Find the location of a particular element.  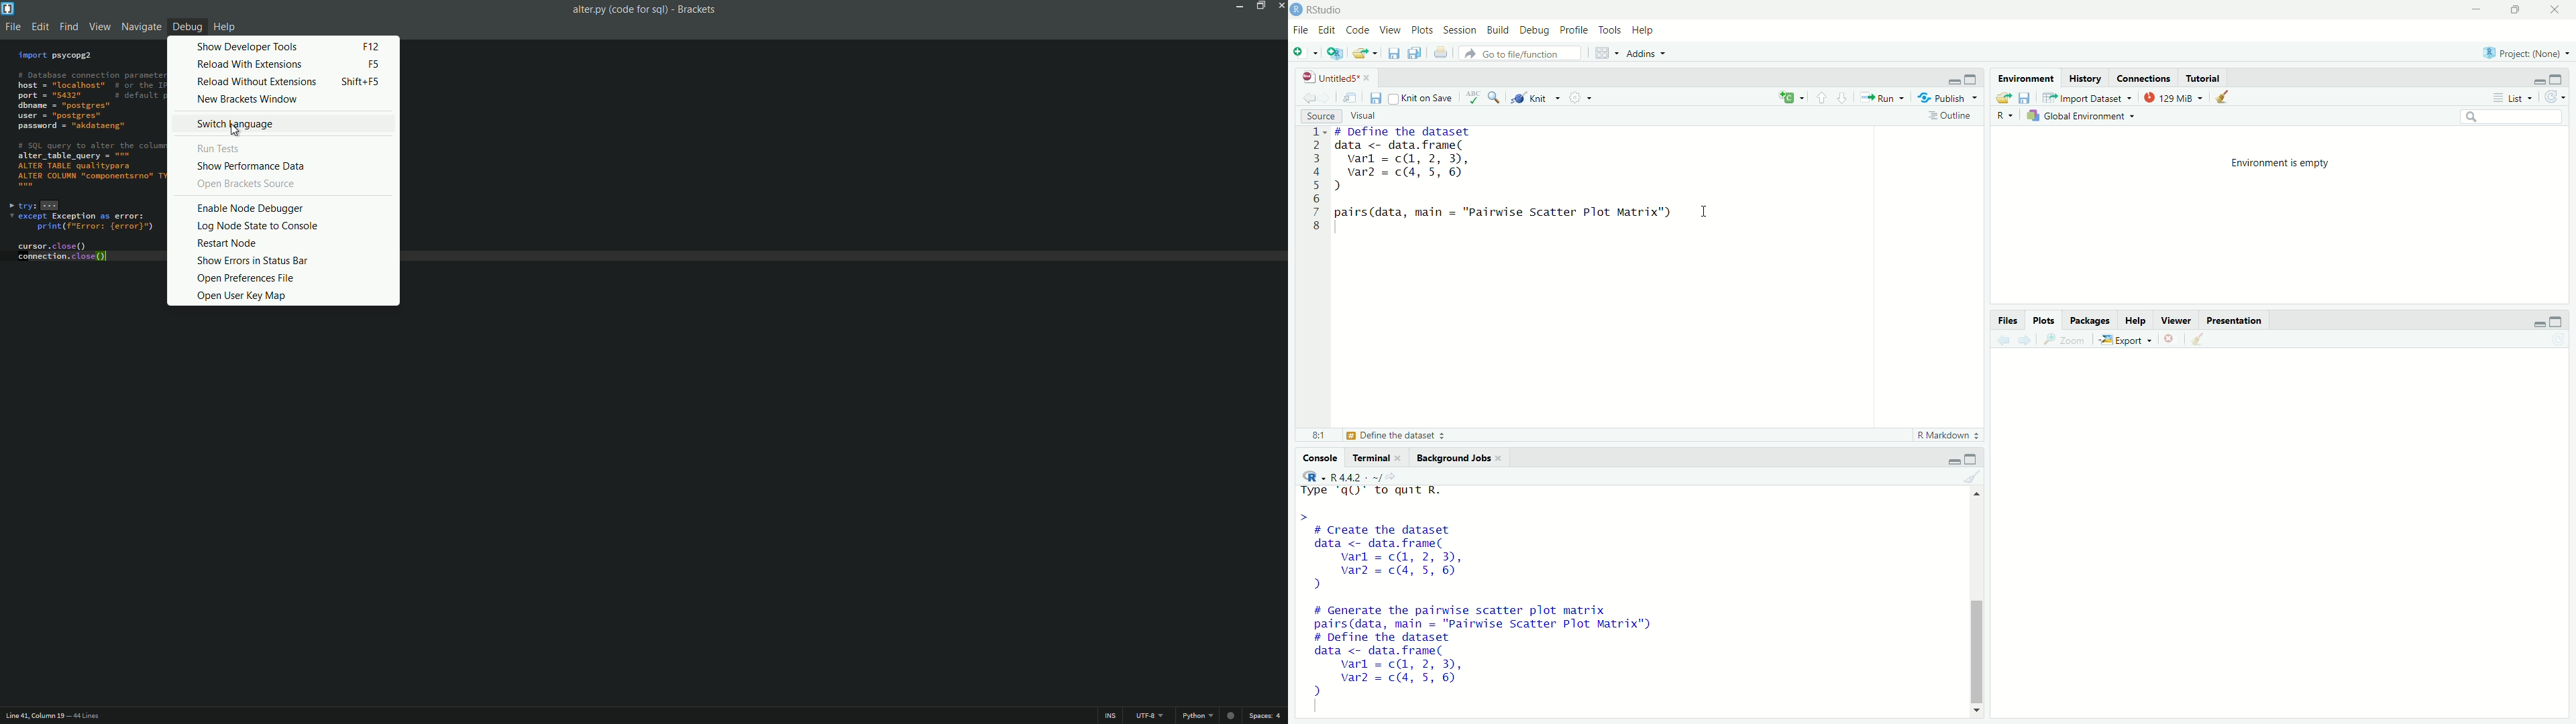

Search bar is located at coordinates (2512, 117).